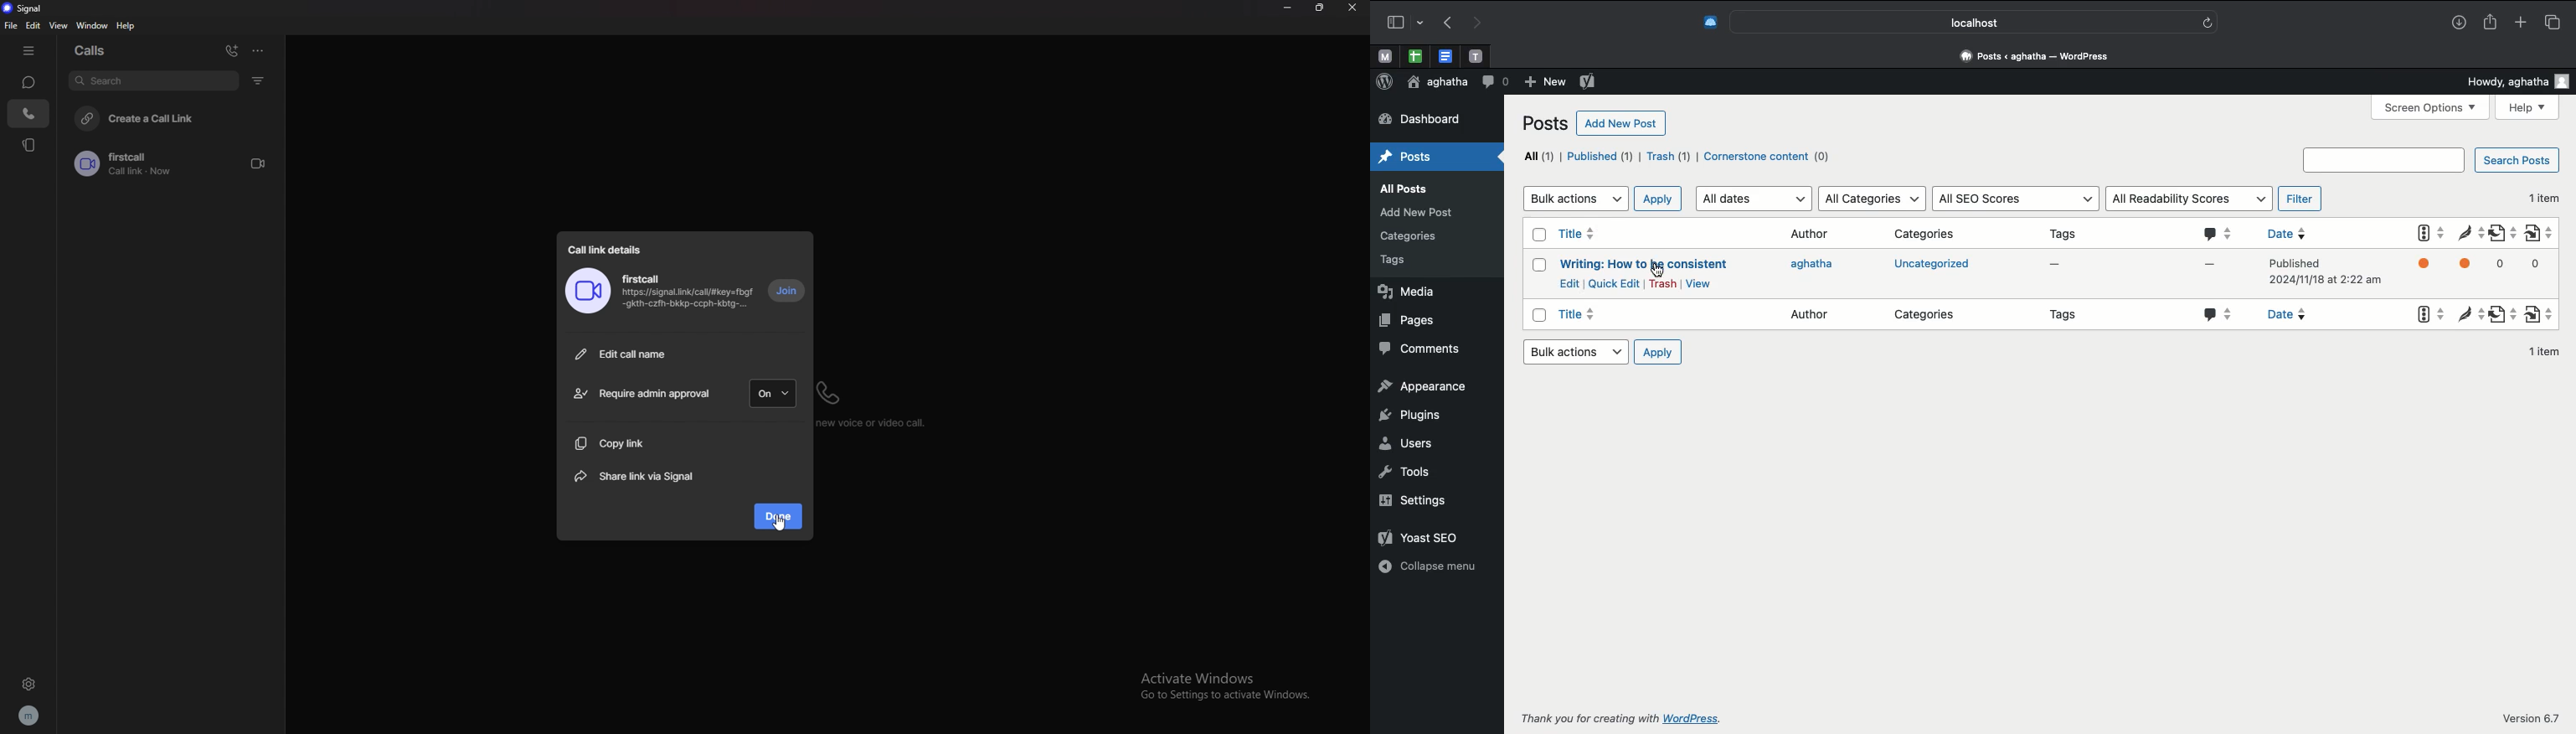 The width and height of the screenshot is (2576, 756). What do you see at coordinates (2188, 198) in the screenshot?
I see `All readability scores` at bounding box center [2188, 198].